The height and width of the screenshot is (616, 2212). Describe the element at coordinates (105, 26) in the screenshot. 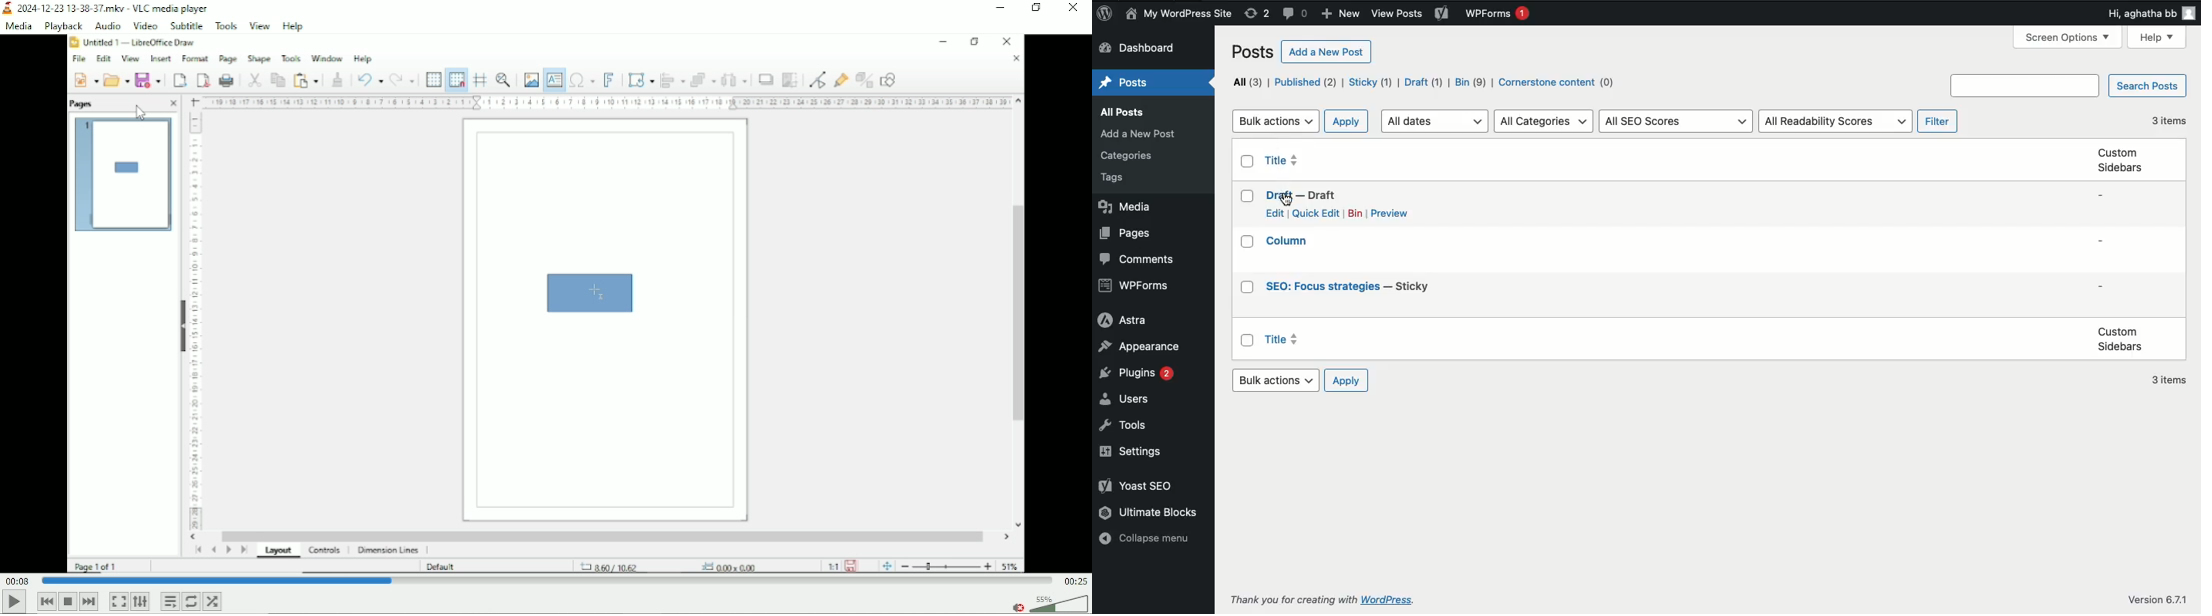

I see `Audio` at that location.